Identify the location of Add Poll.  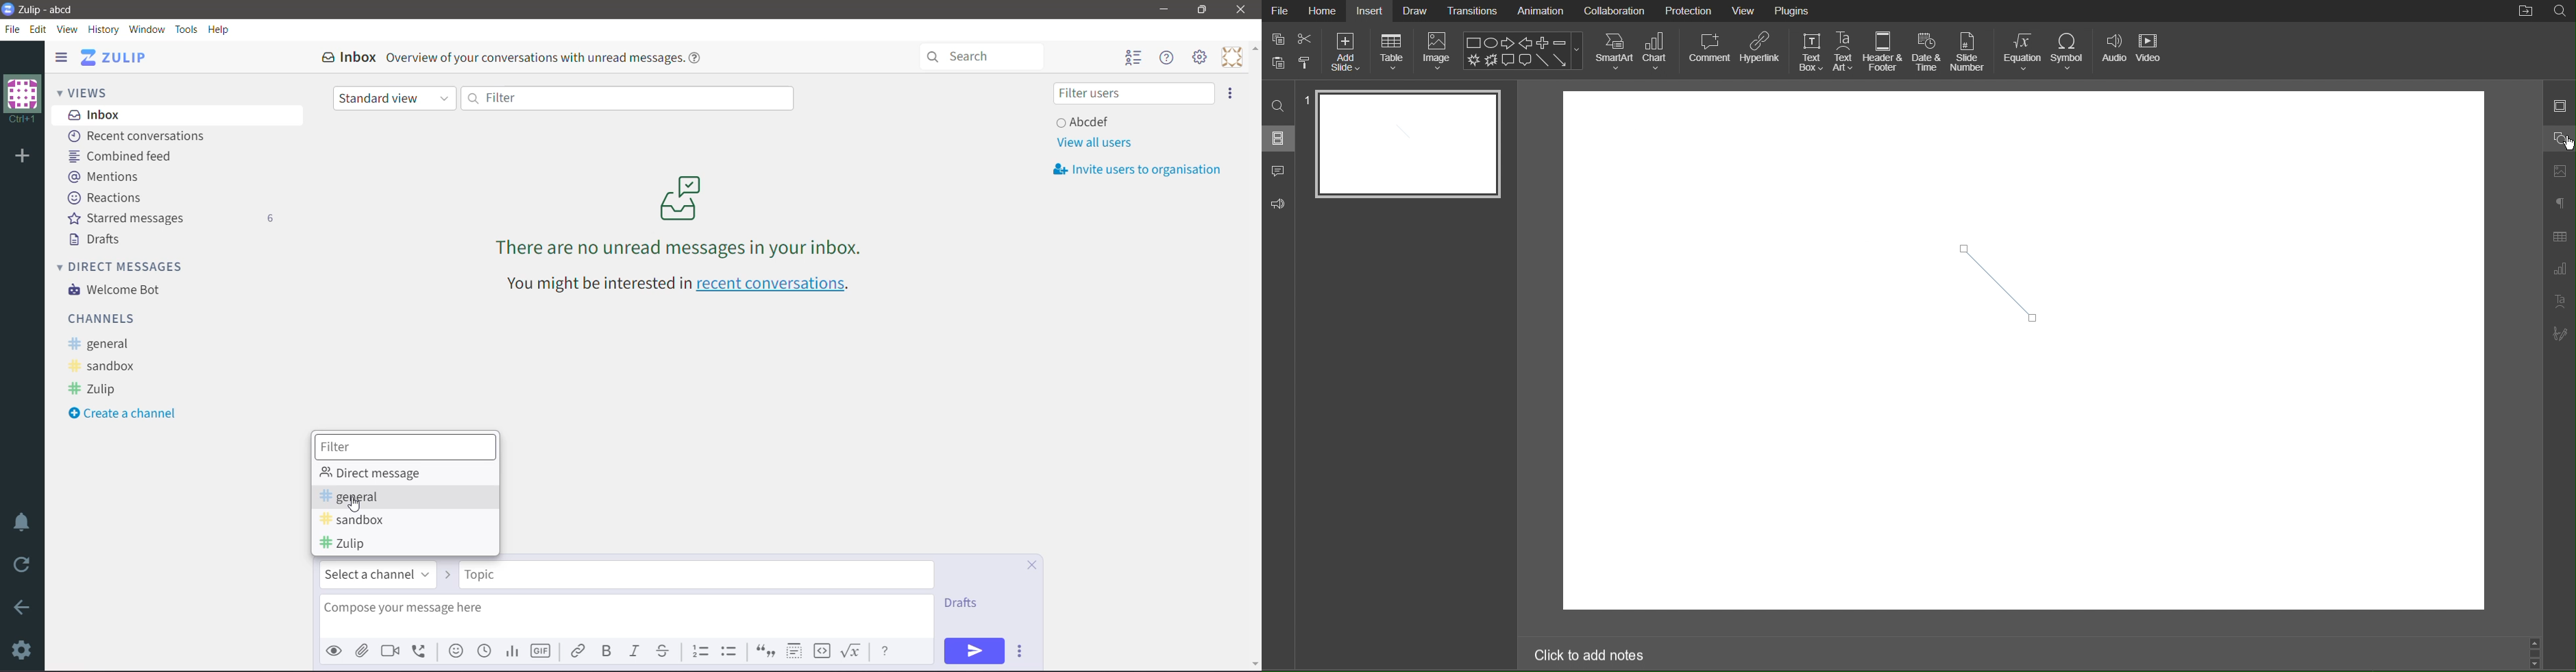
(512, 651).